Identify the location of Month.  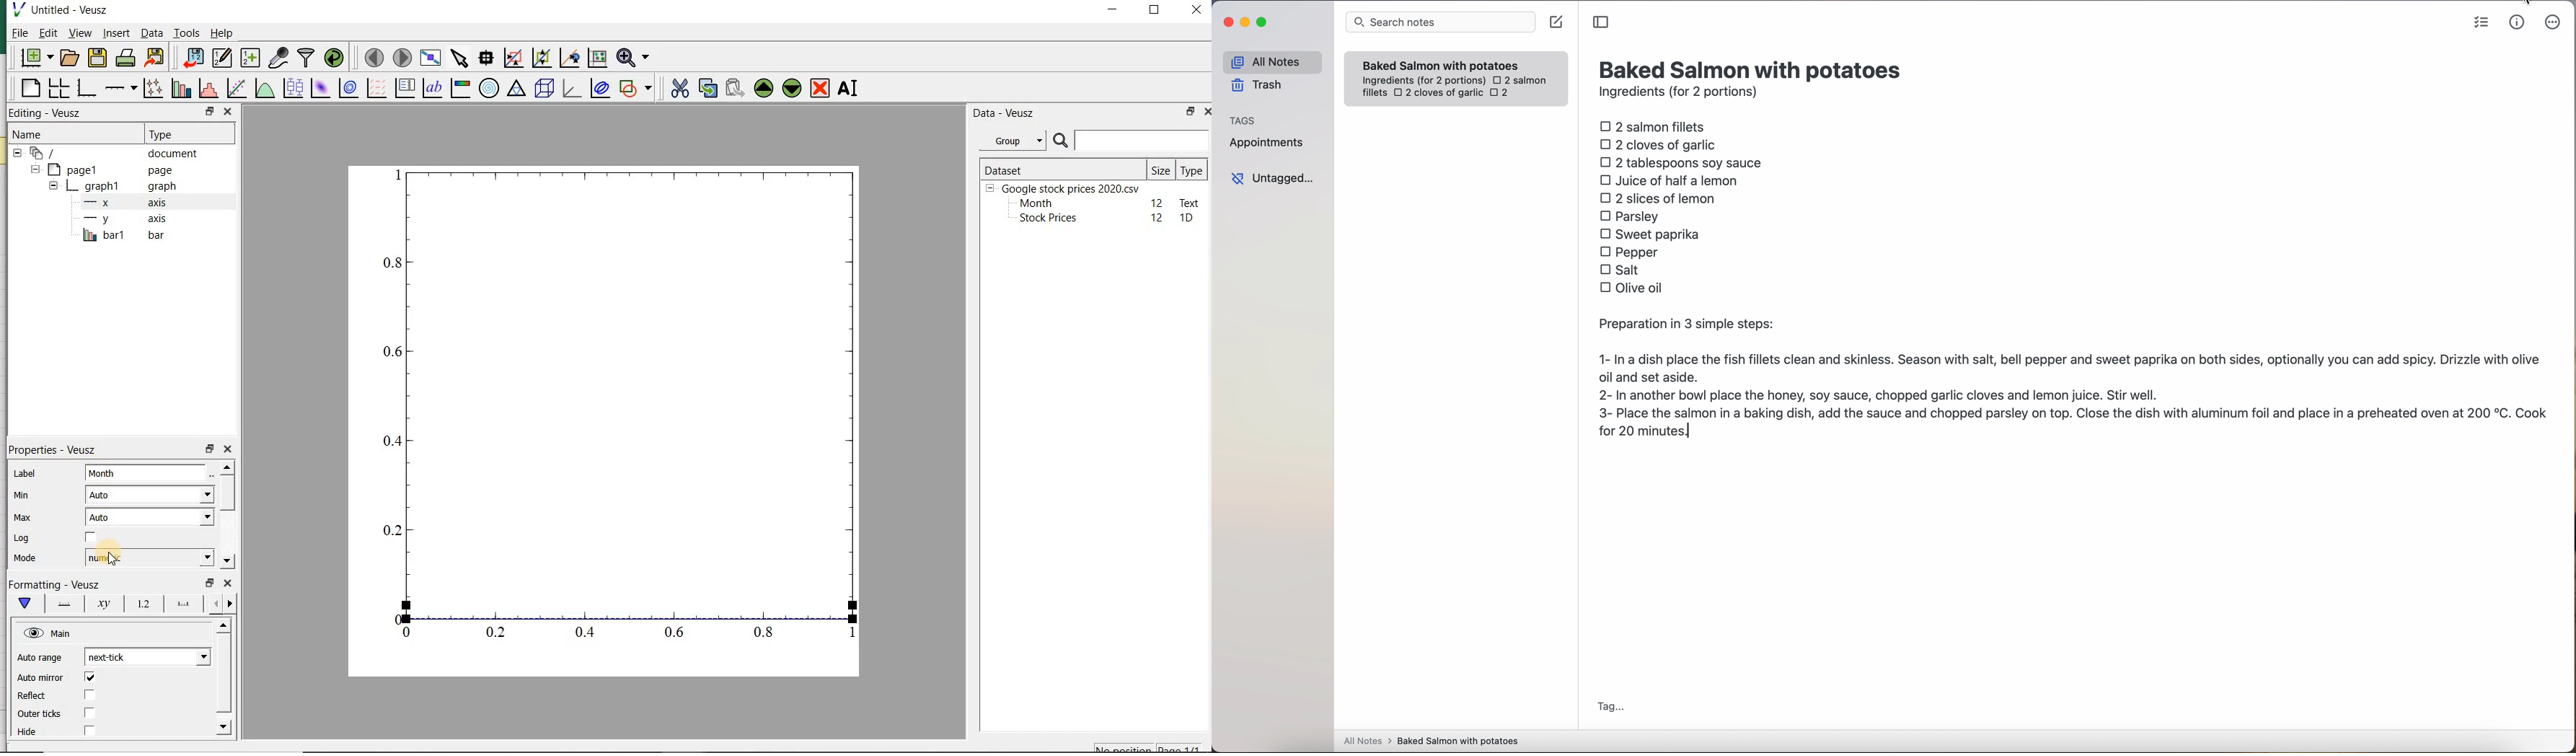
(1035, 203).